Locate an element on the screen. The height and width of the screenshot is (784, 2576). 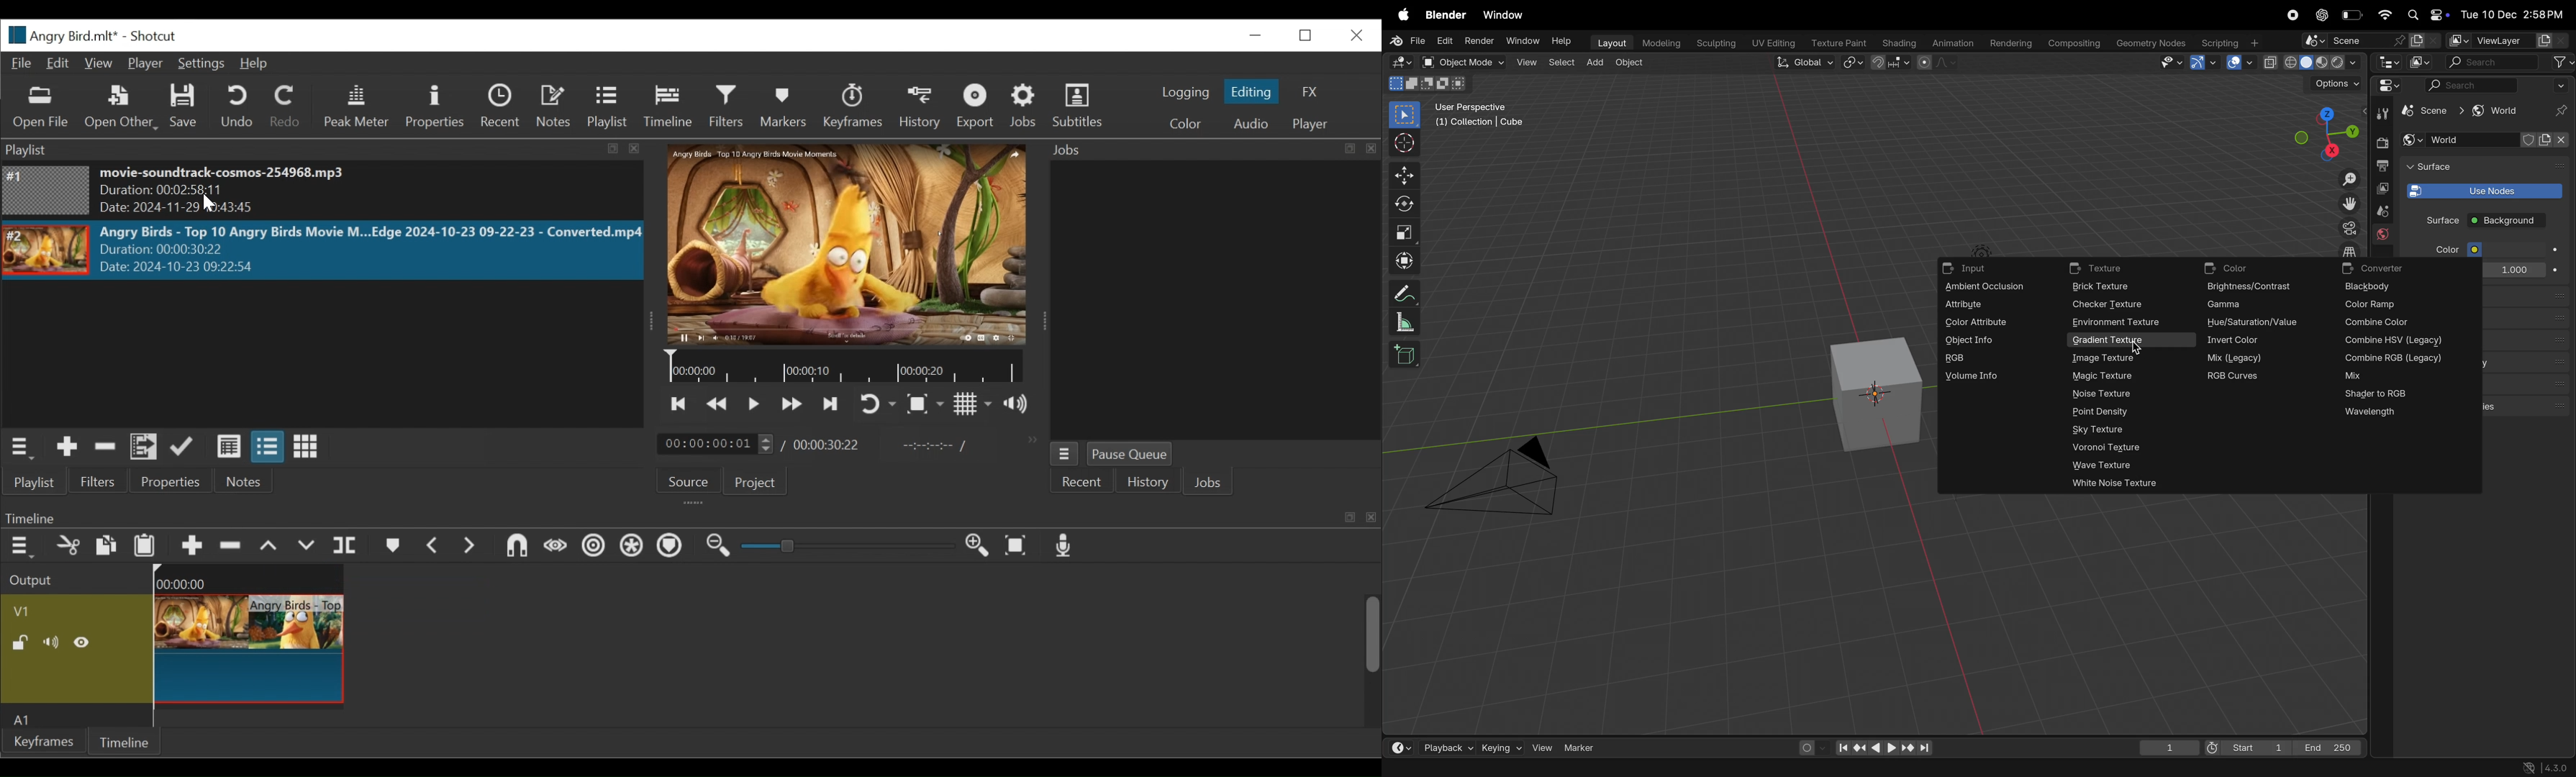
Exort is located at coordinates (977, 107).